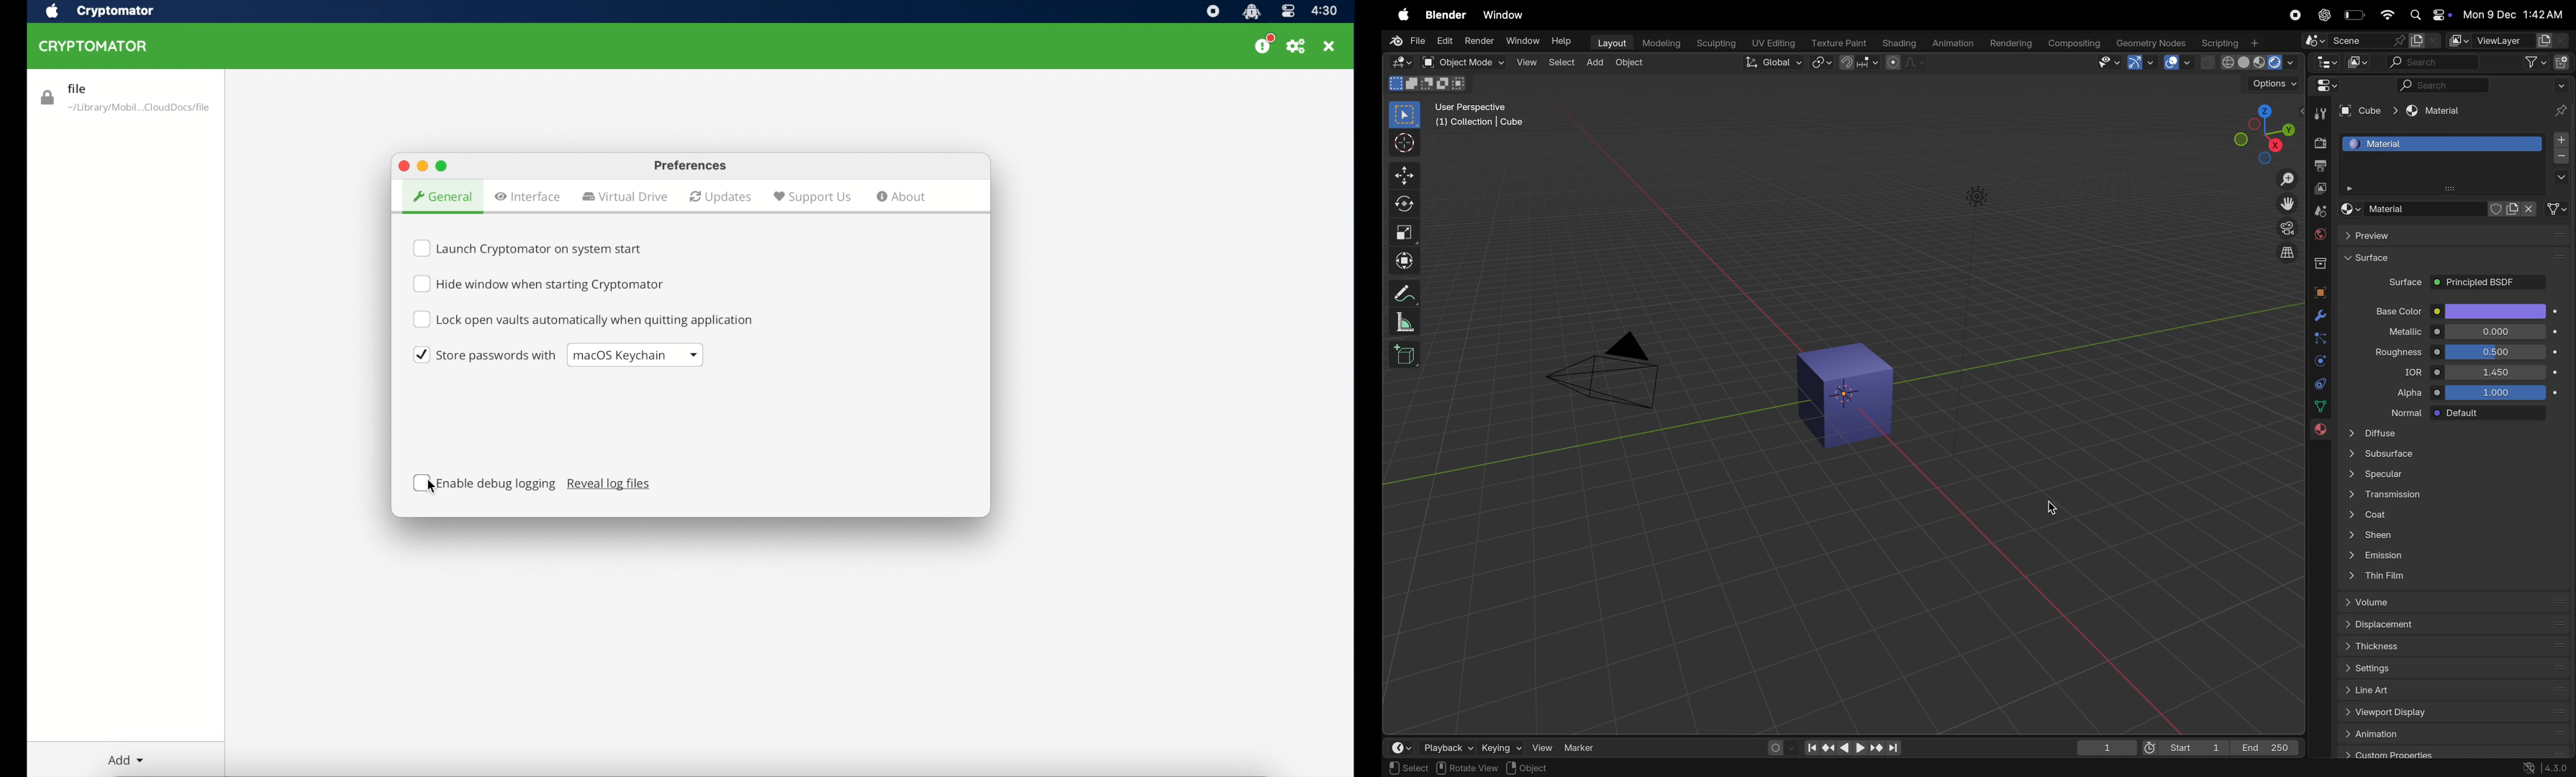  Describe the element at coordinates (1849, 396) in the screenshot. I see `cube` at that location.